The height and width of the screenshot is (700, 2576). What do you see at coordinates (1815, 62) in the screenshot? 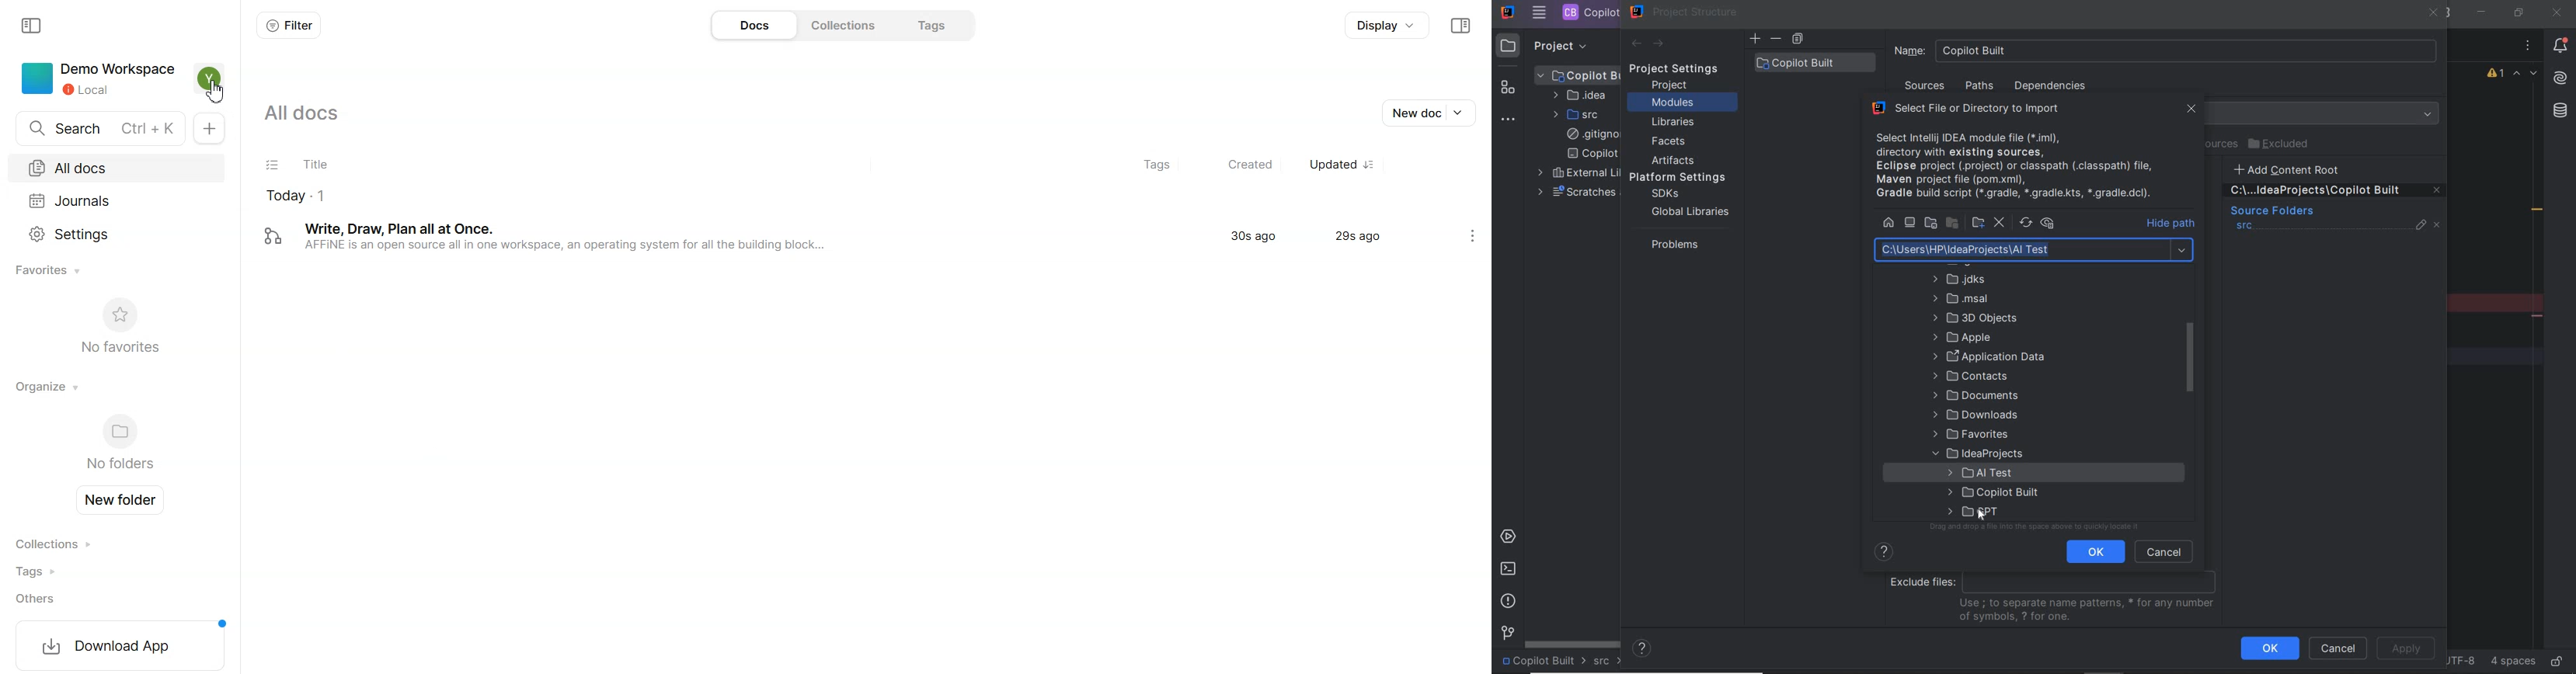
I see `copilot built` at bounding box center [1815, 62].